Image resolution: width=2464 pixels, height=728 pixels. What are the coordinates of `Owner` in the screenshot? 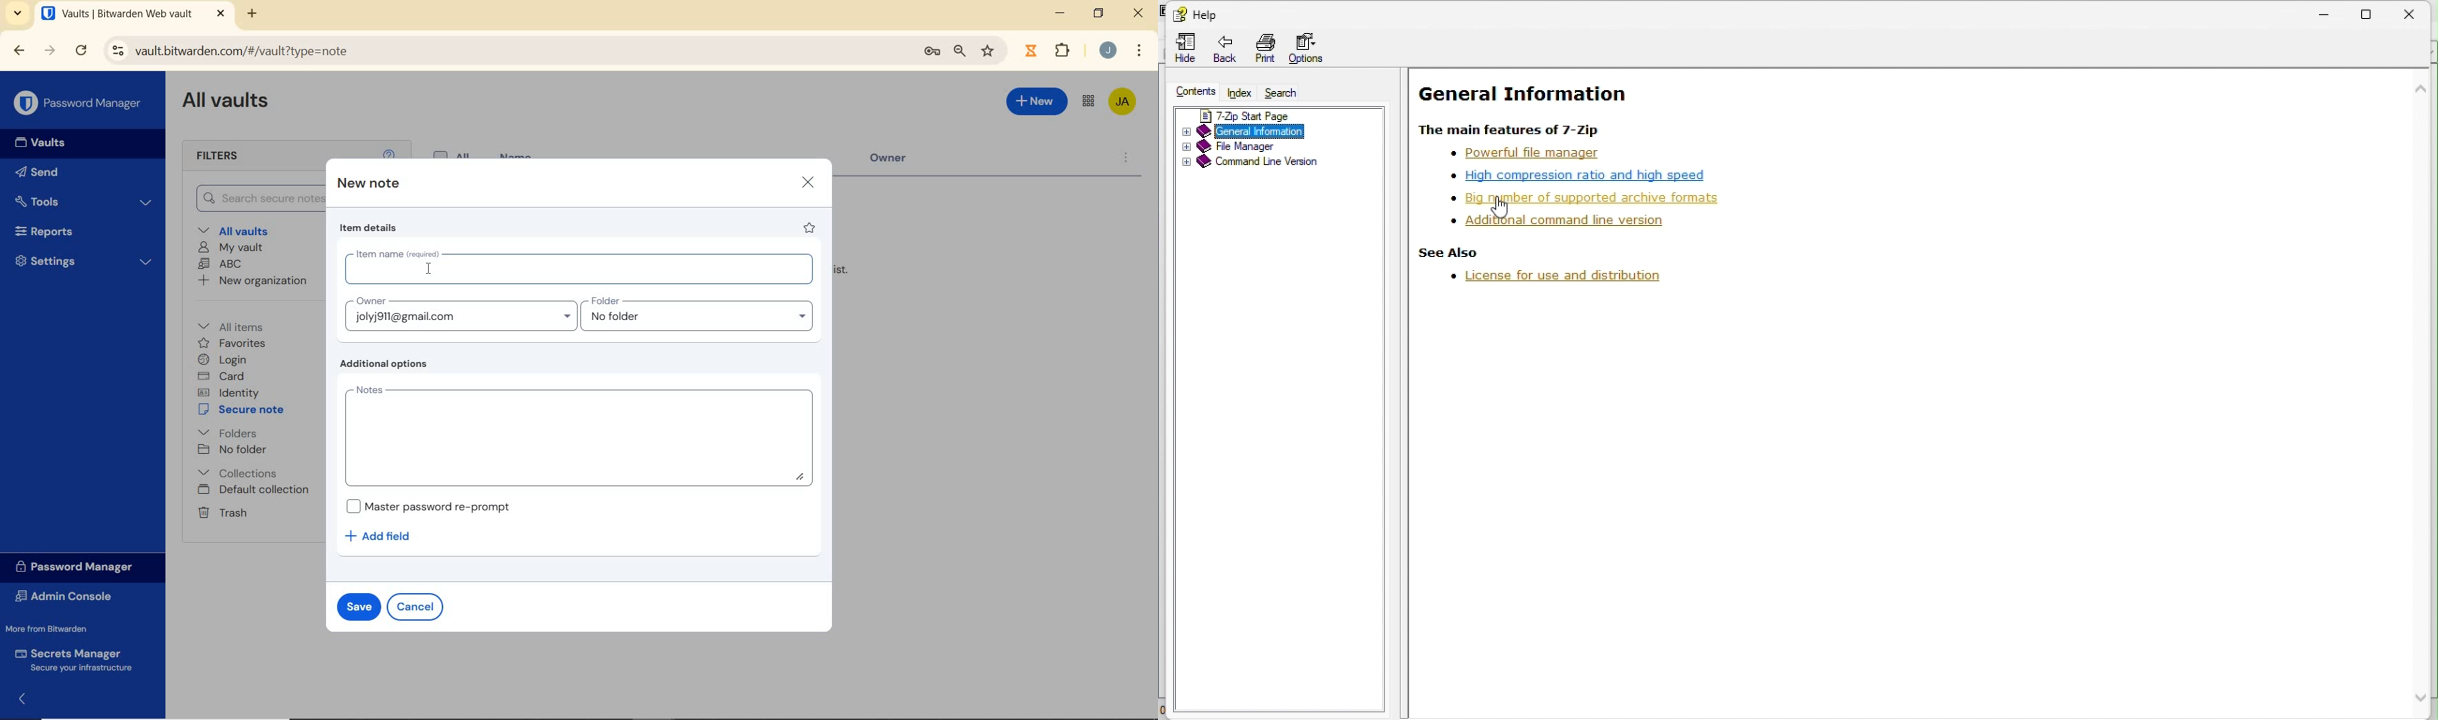 It's located at (460, 313).